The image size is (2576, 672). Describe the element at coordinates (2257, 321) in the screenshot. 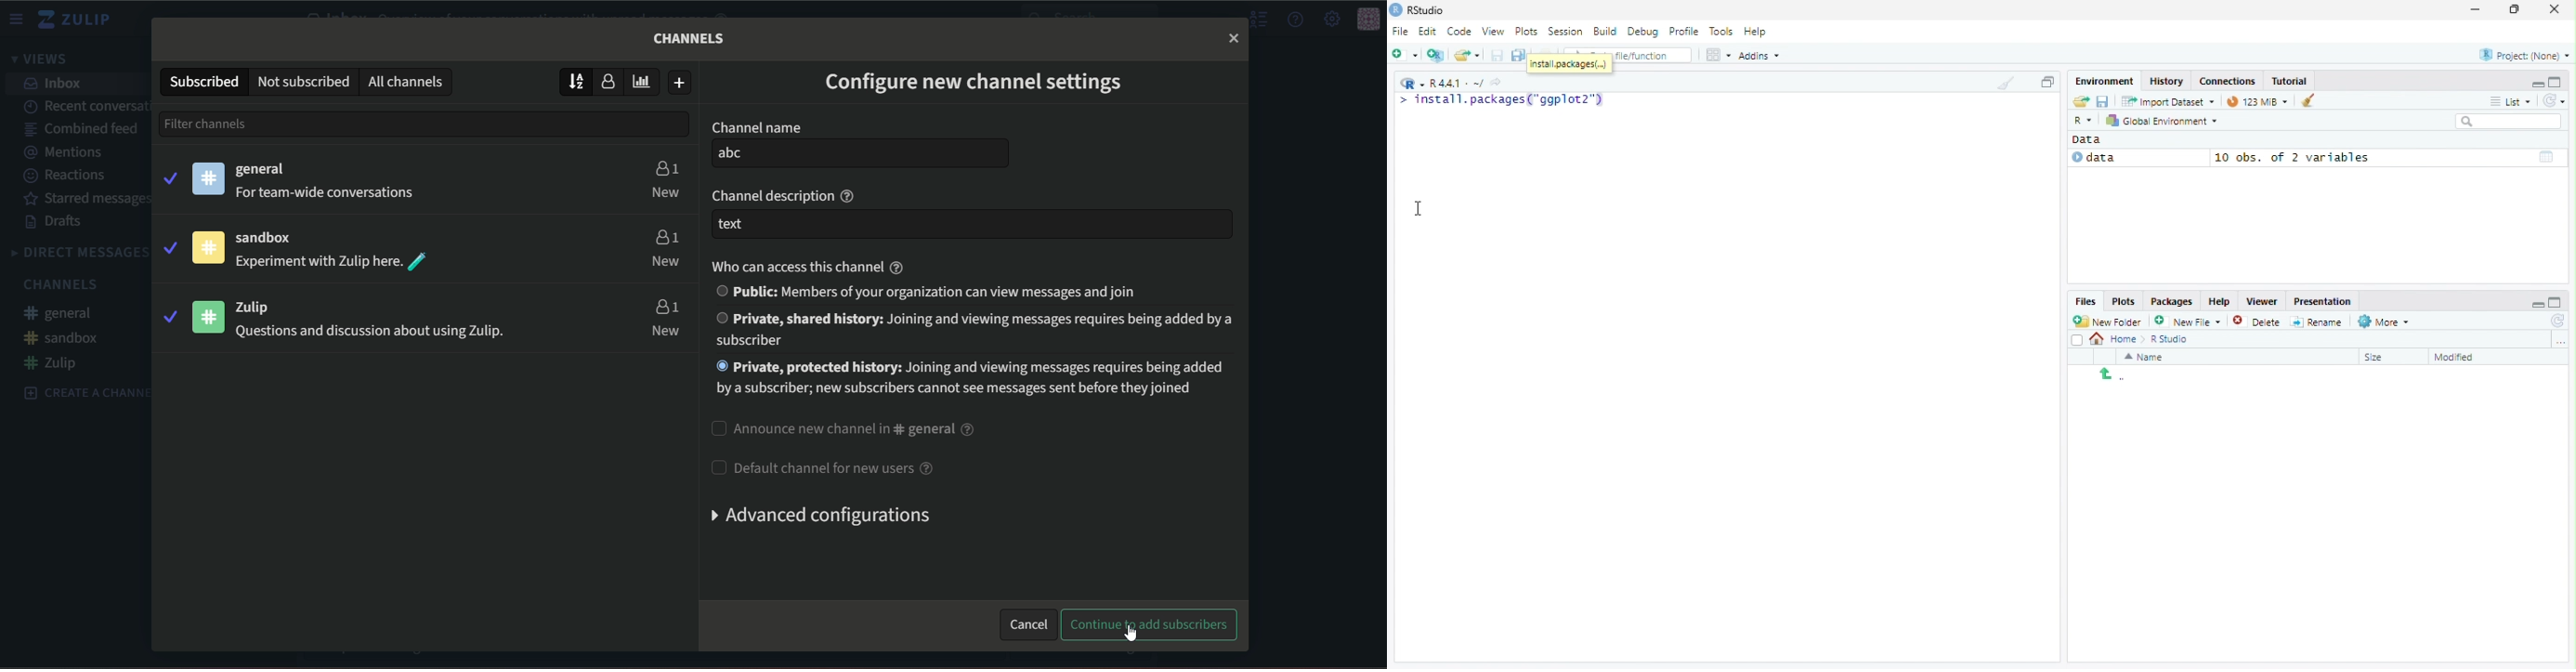

I see `Delete` at that location.